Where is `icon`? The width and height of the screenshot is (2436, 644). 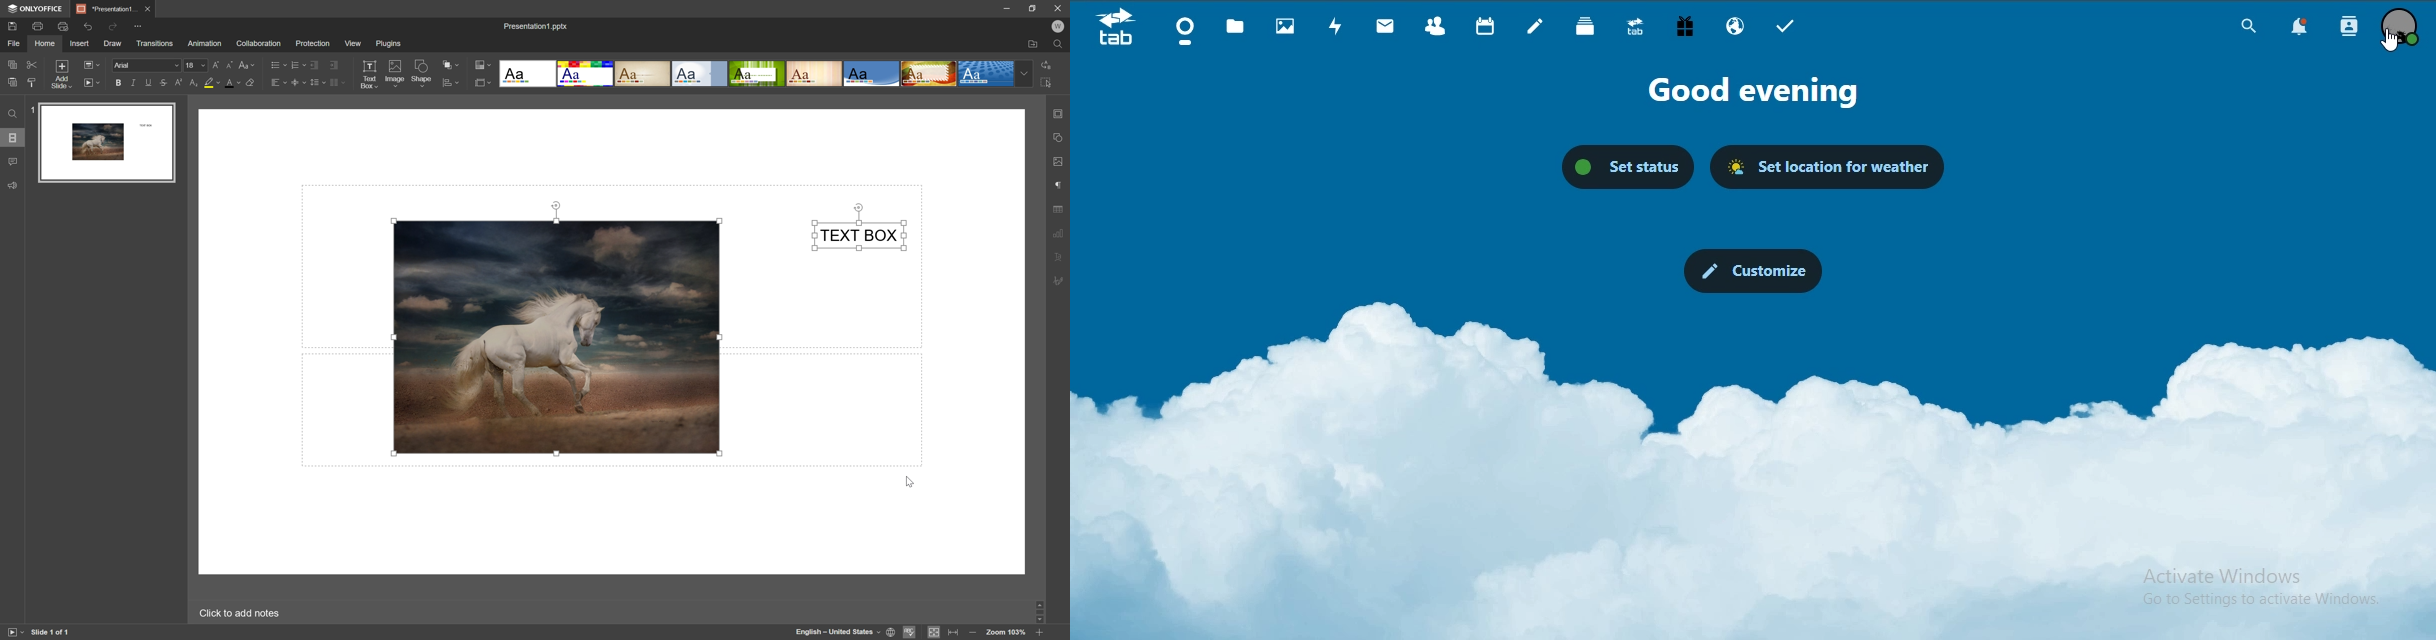 icon is located at coordinates (1115, 27).